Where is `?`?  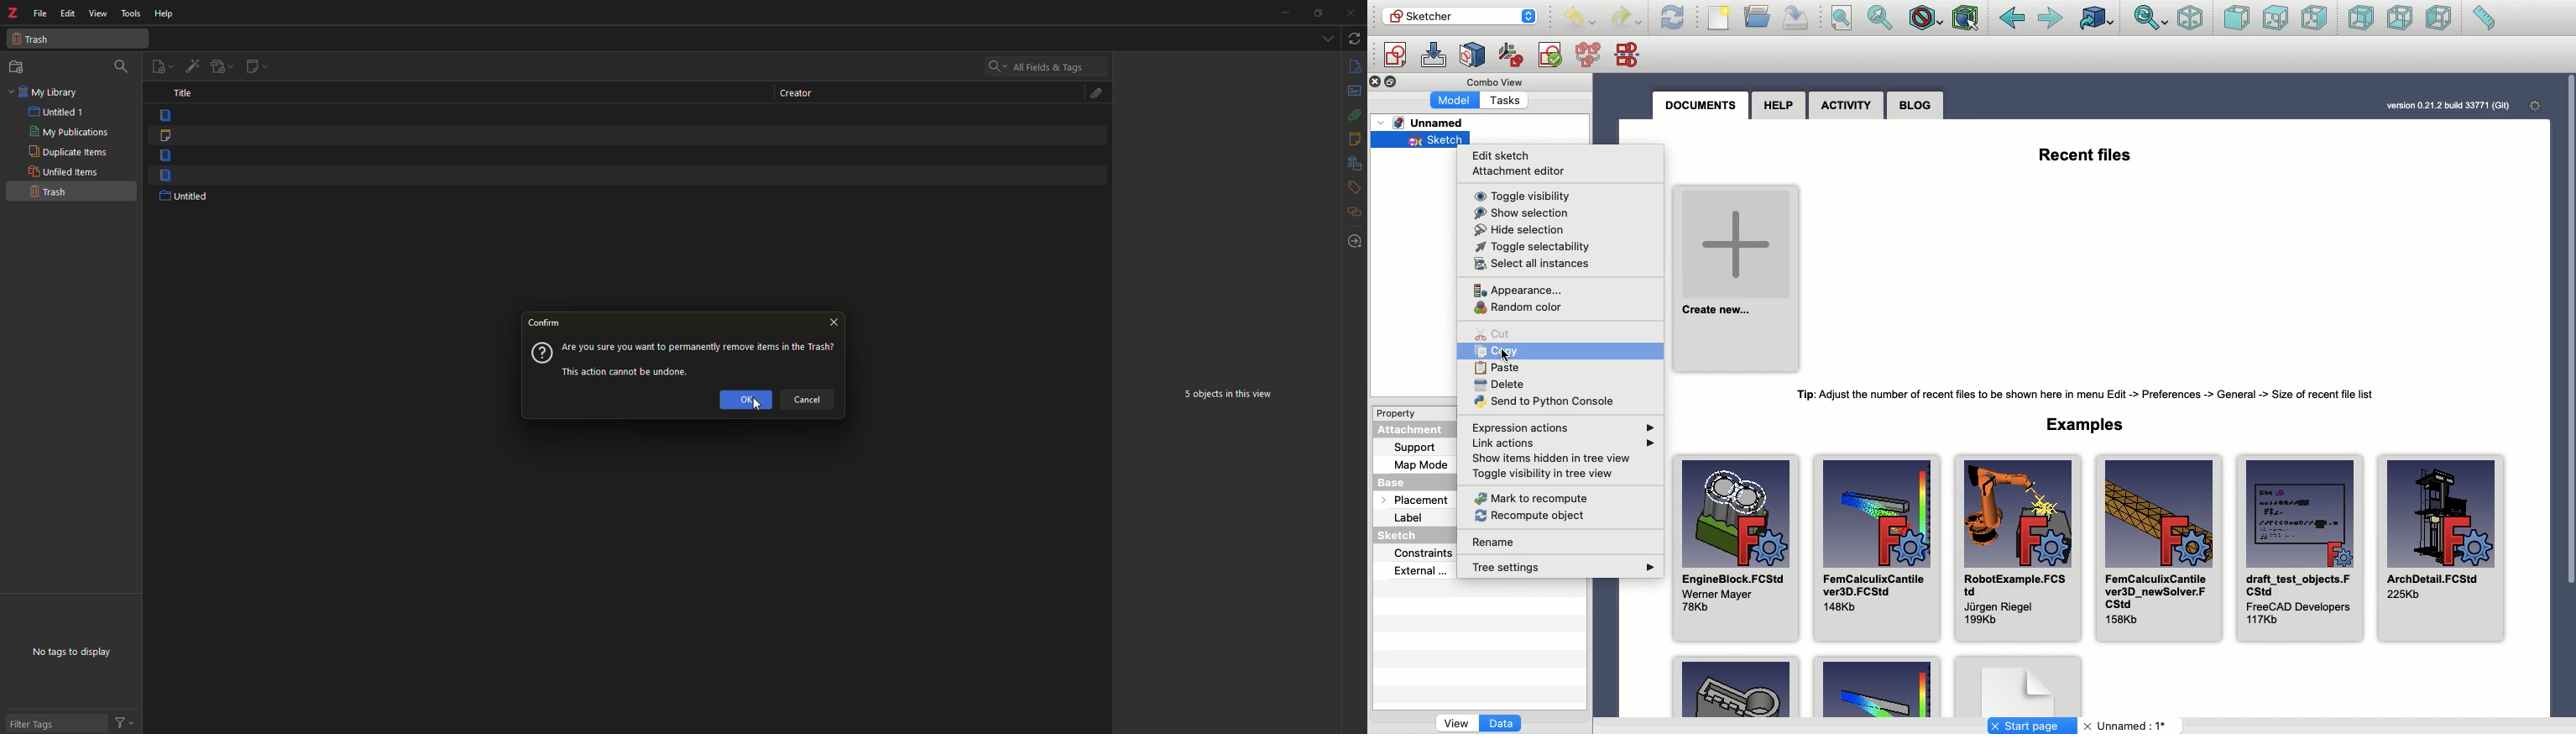
? is located at coordinates (541, 354).